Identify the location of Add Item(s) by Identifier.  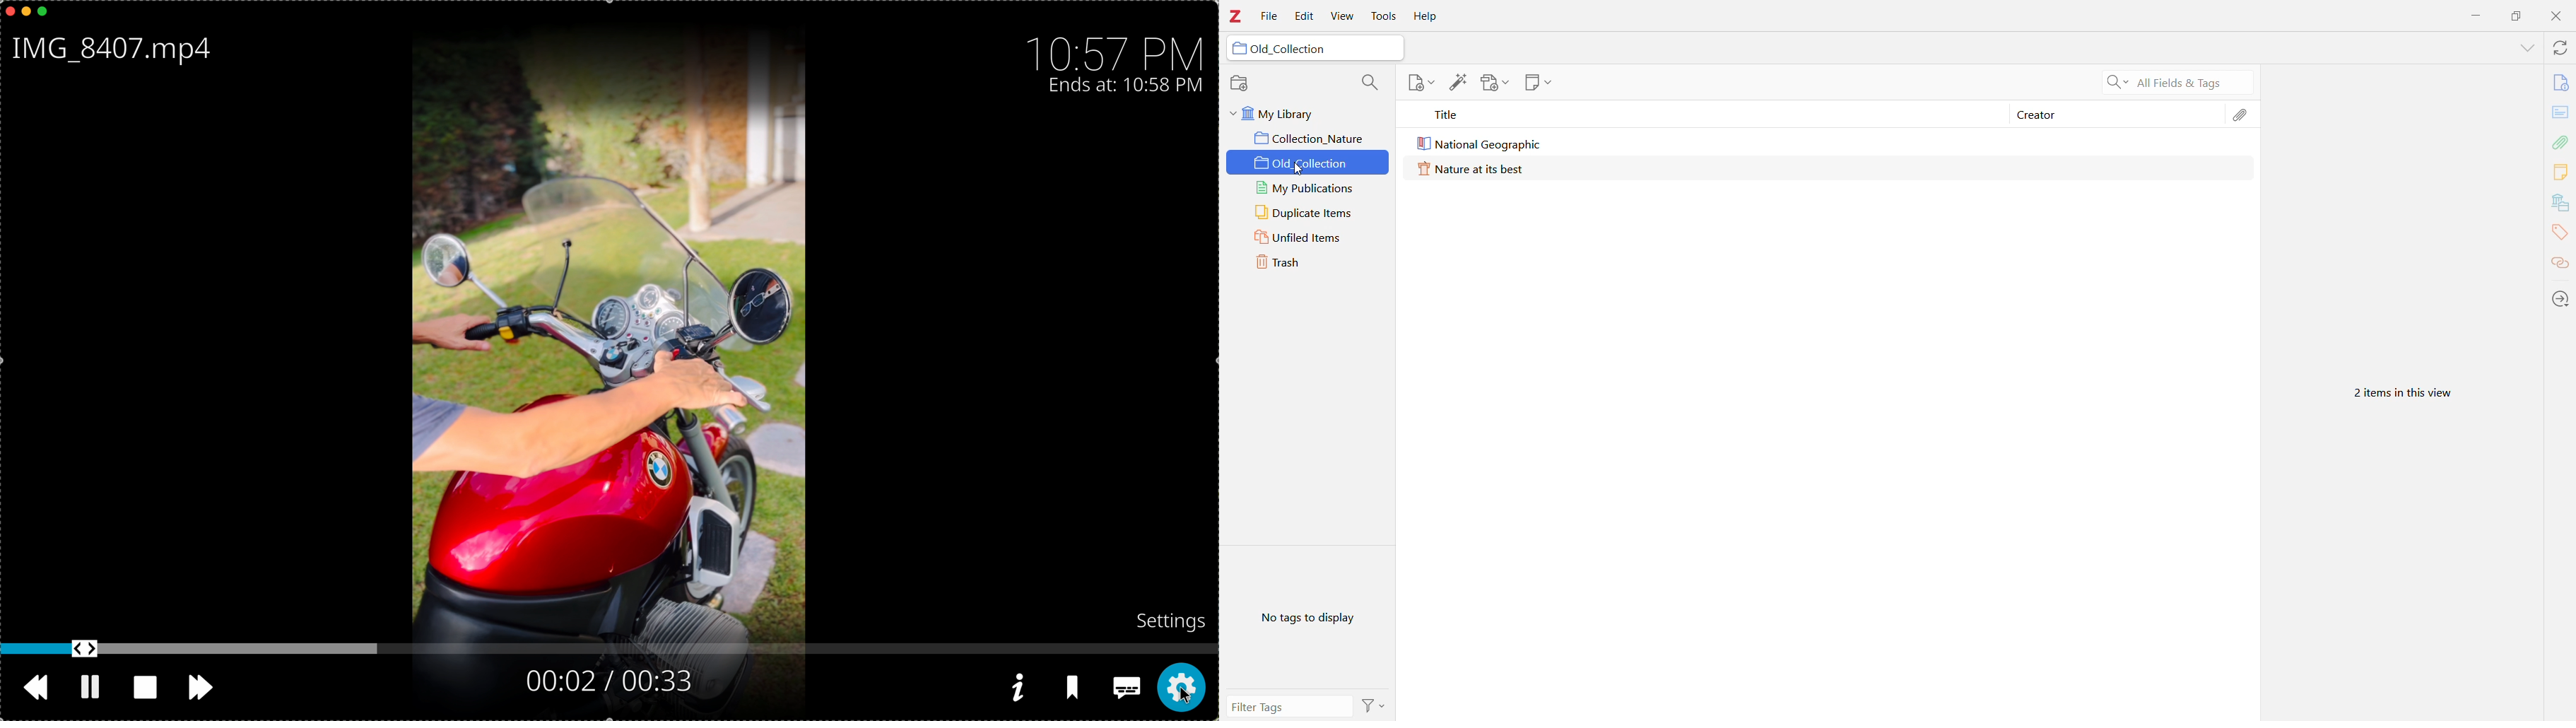
(1457, 83).